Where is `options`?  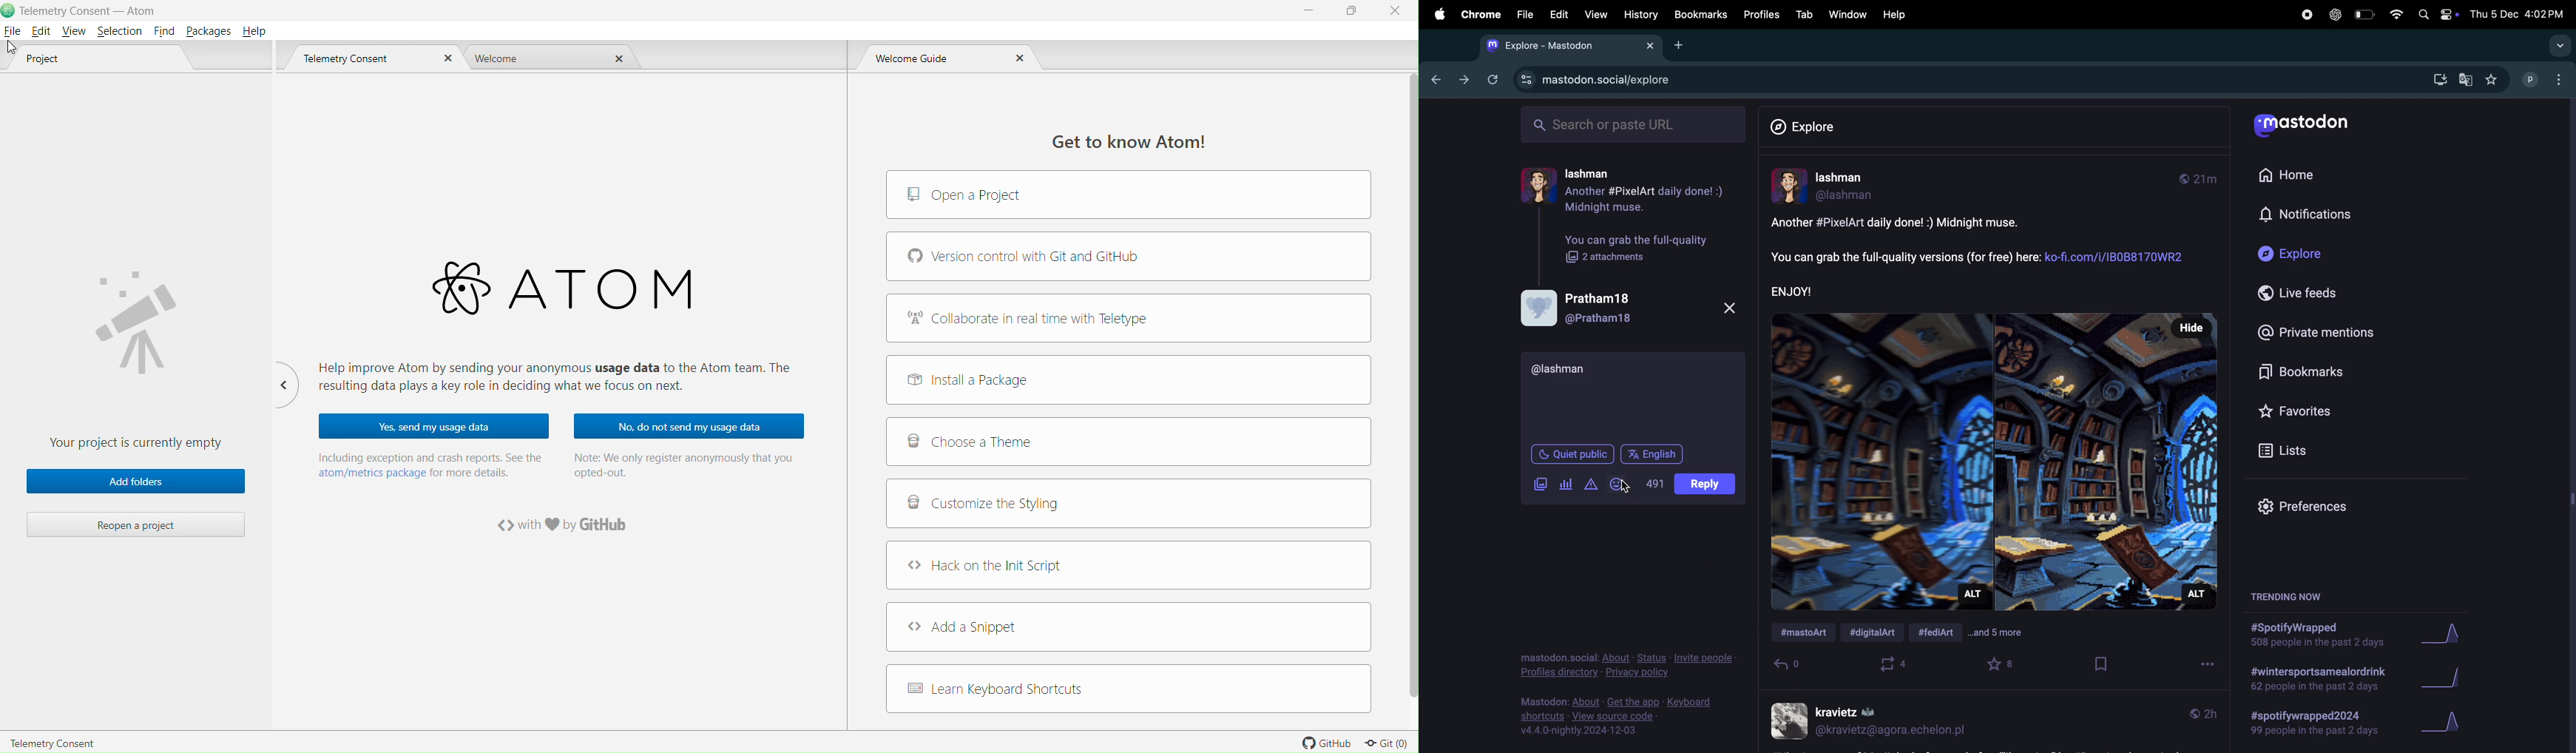 options is located at coordinates (2203, 666).